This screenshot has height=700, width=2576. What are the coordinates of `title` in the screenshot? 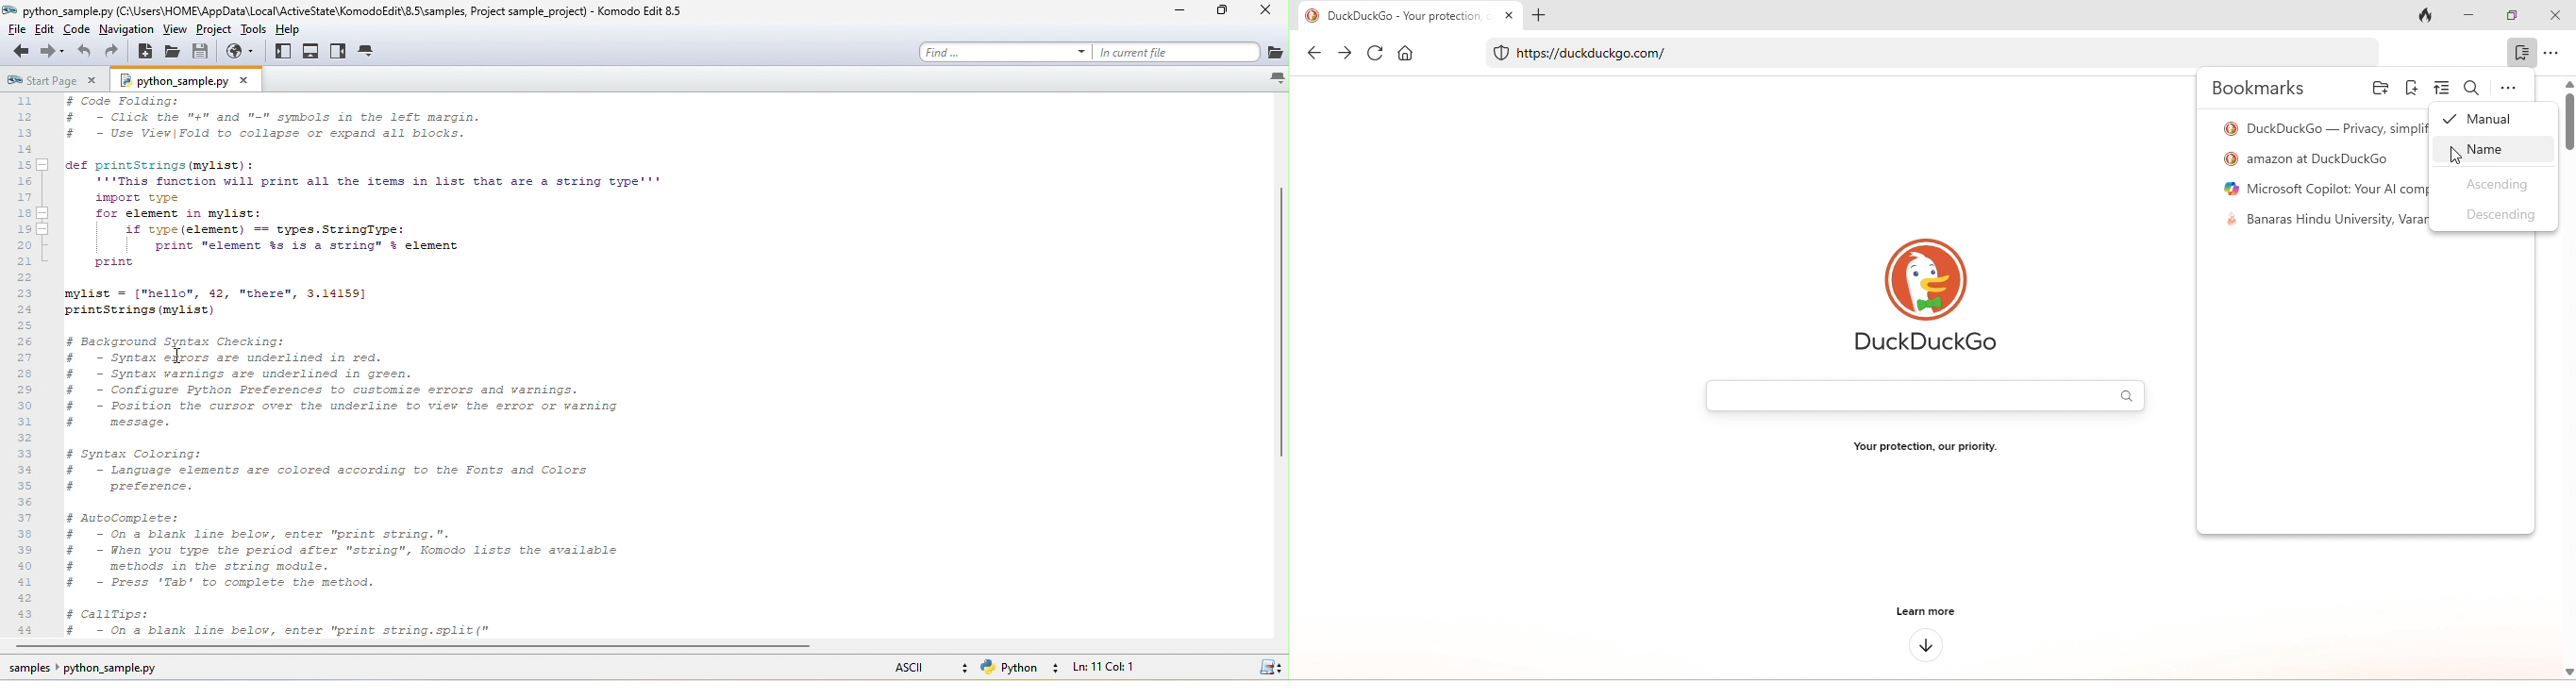 It's located at (347, 9).